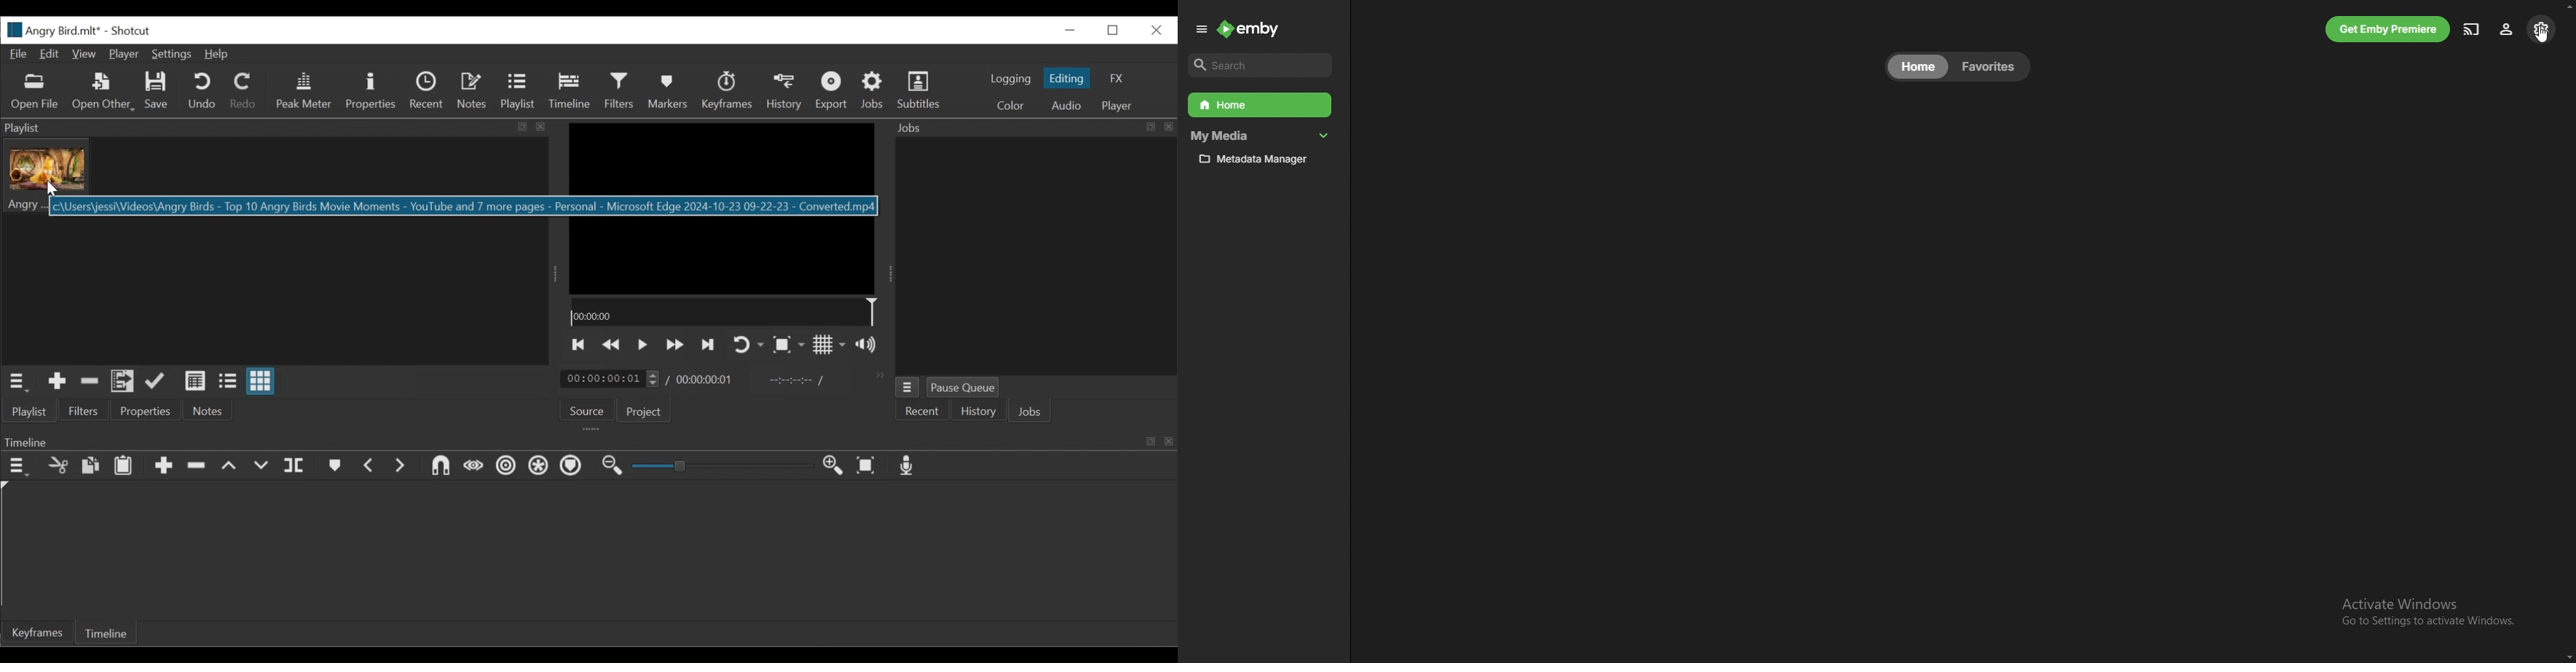  I want to click on Show volume control, so click(868, 346).